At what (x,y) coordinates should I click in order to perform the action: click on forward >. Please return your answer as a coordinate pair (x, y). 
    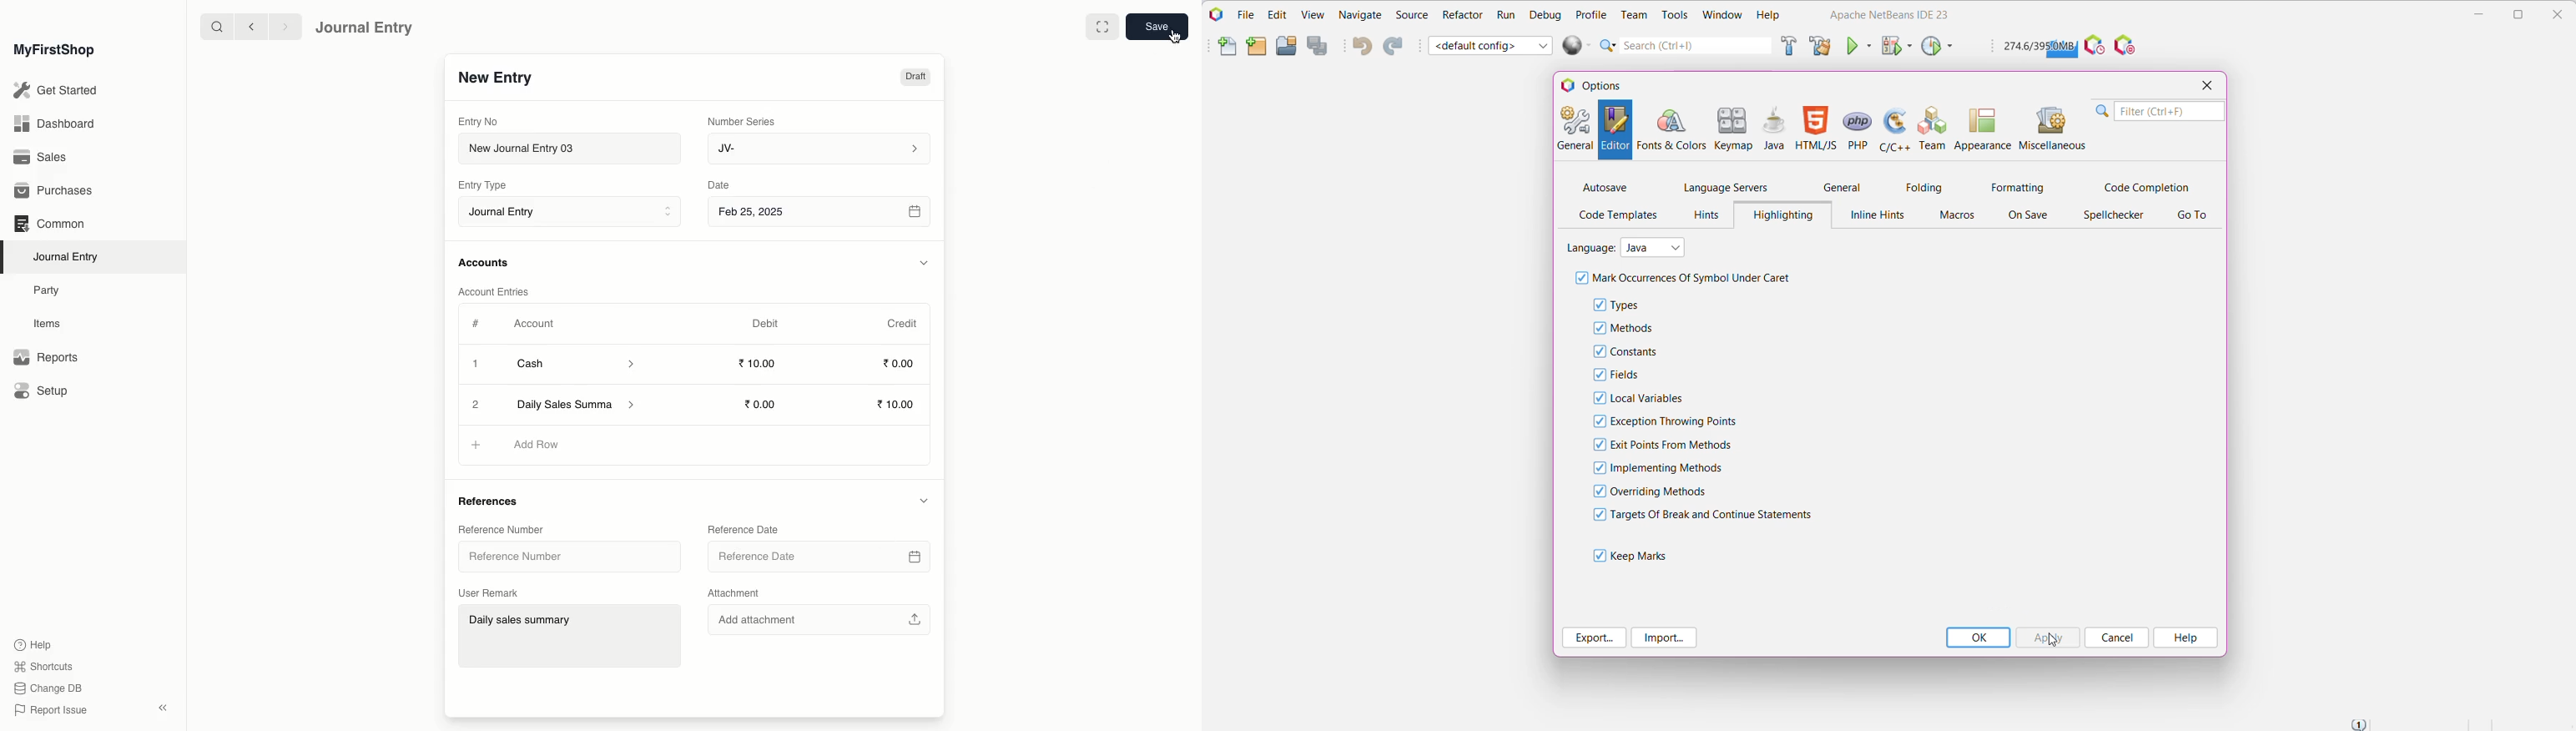
    Looking at the image, I should click on (281, 26).